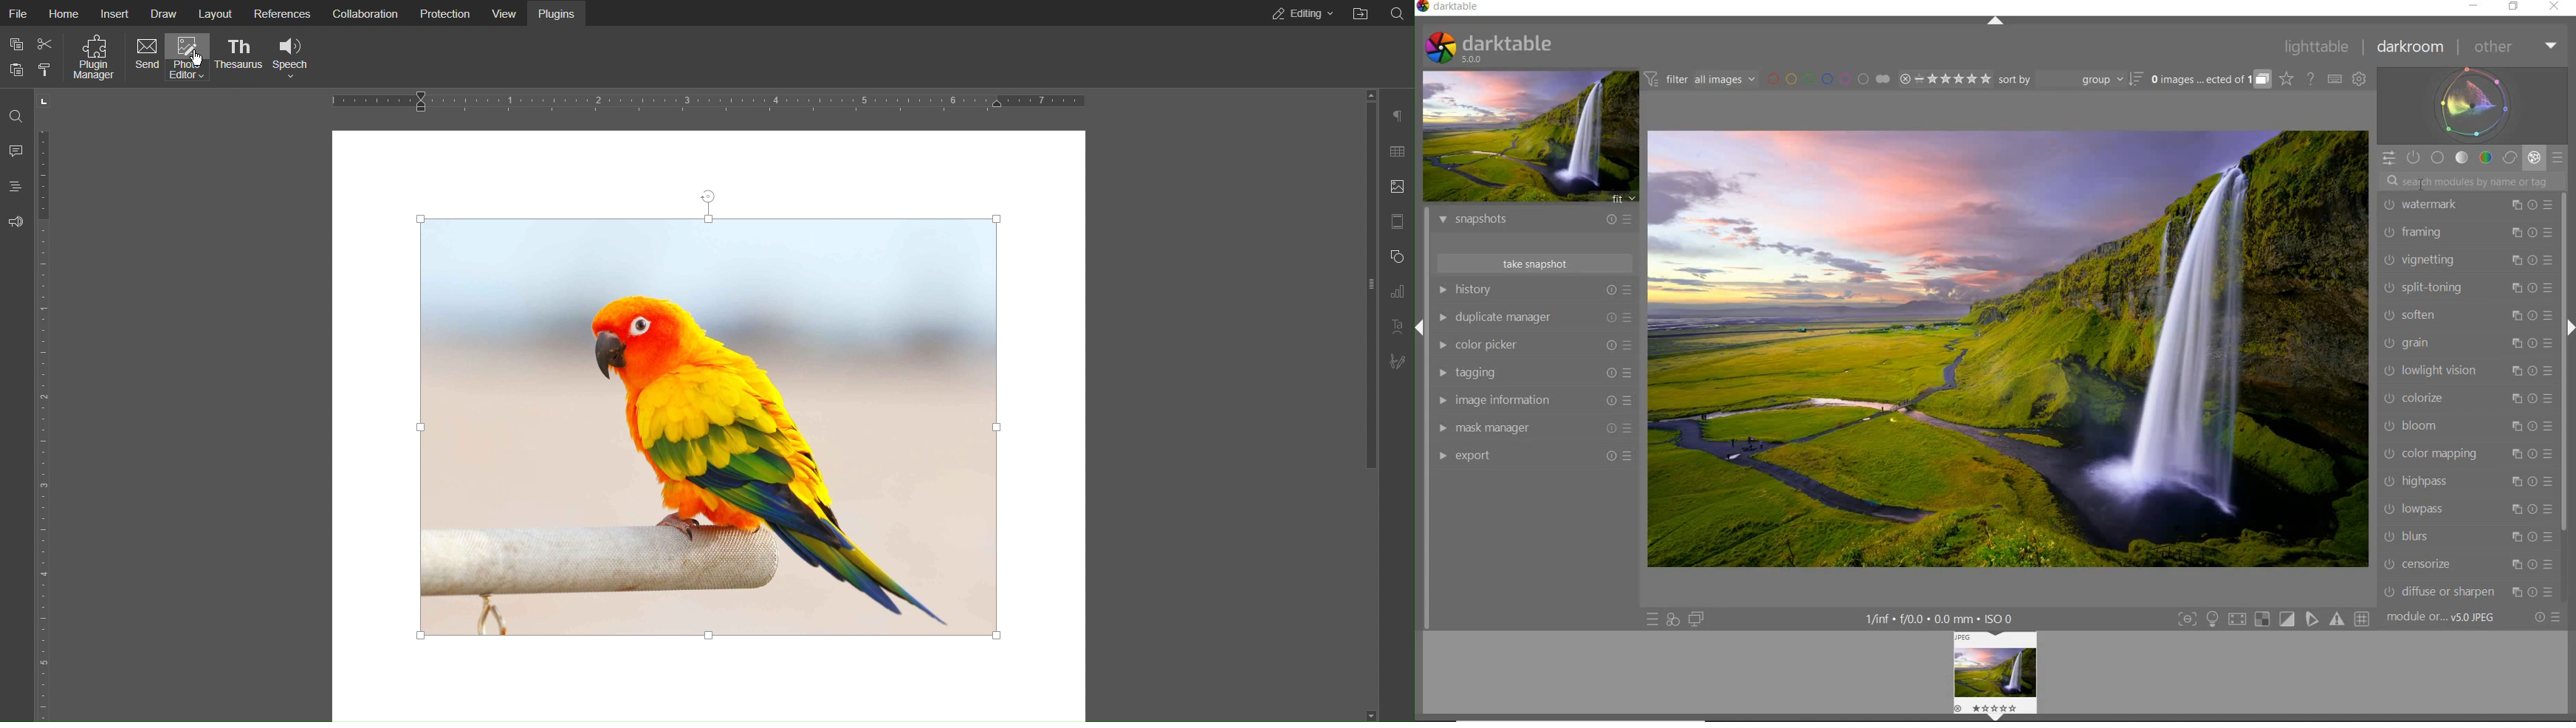 Image resolution: width=2576 pixels, height=728 pixels. I want to click on Home, so click(66, 12).